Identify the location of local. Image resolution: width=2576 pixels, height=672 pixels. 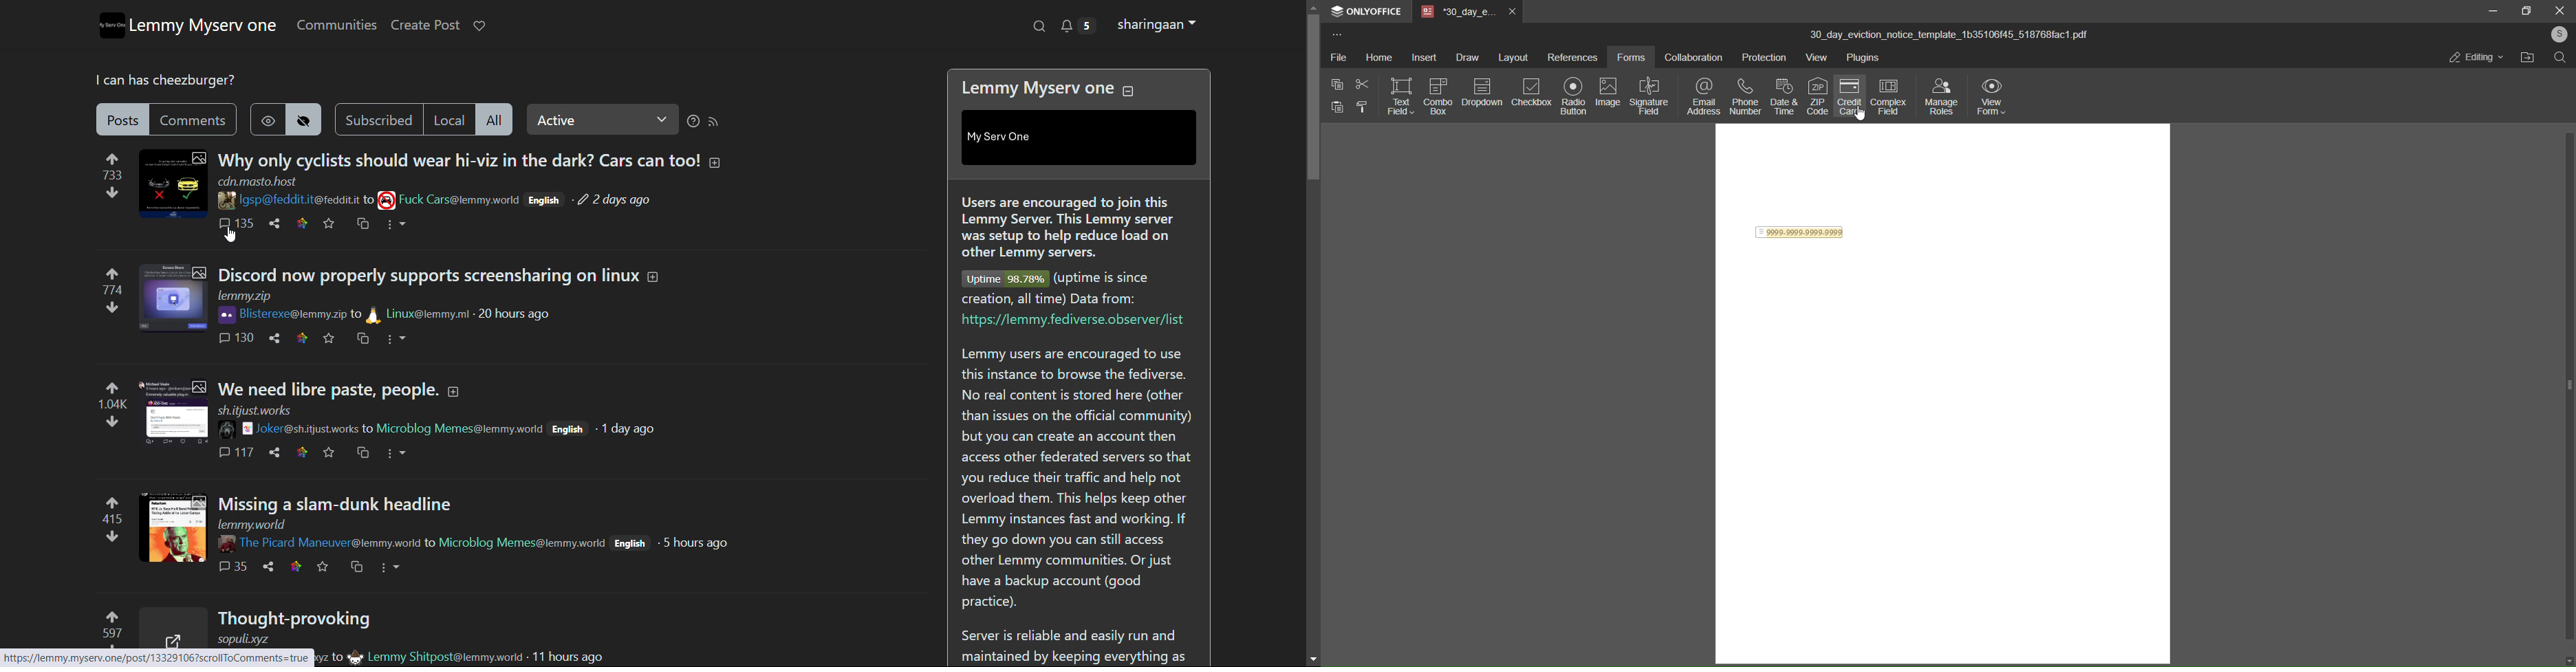
(450, 120).